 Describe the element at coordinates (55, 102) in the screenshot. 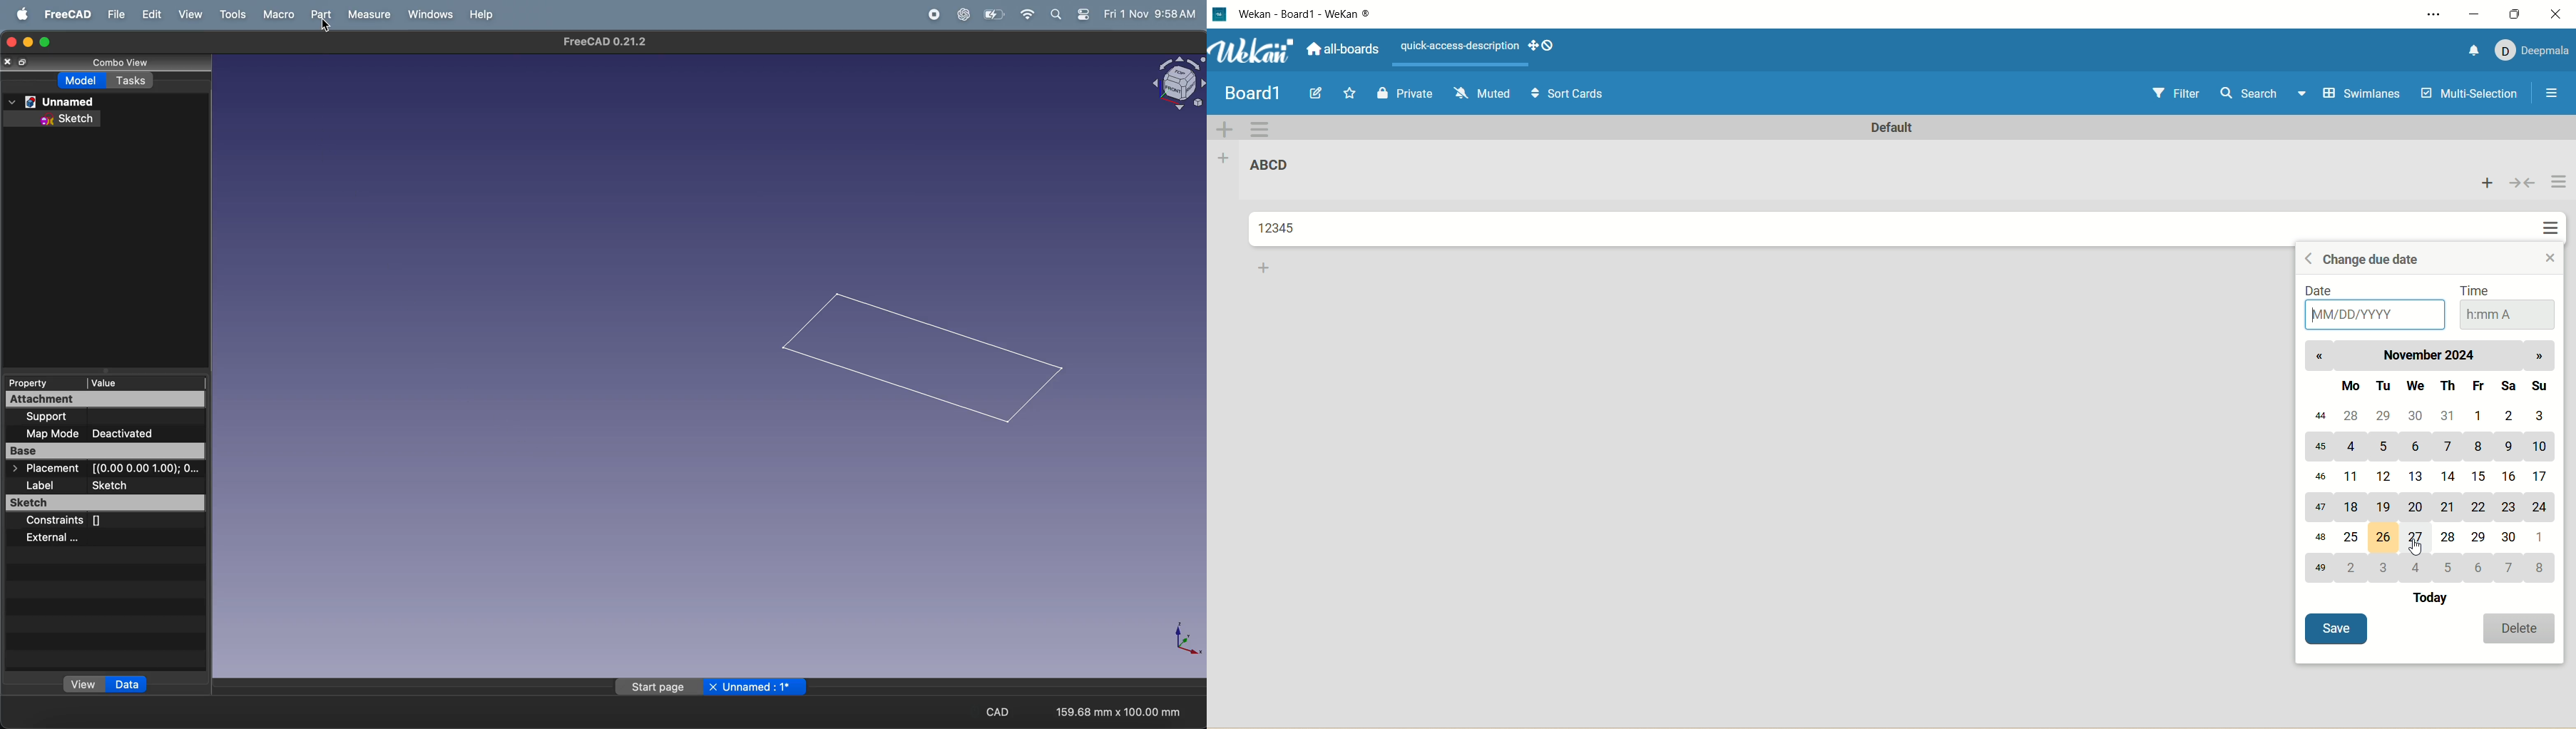

I see `unnamed` at that location.